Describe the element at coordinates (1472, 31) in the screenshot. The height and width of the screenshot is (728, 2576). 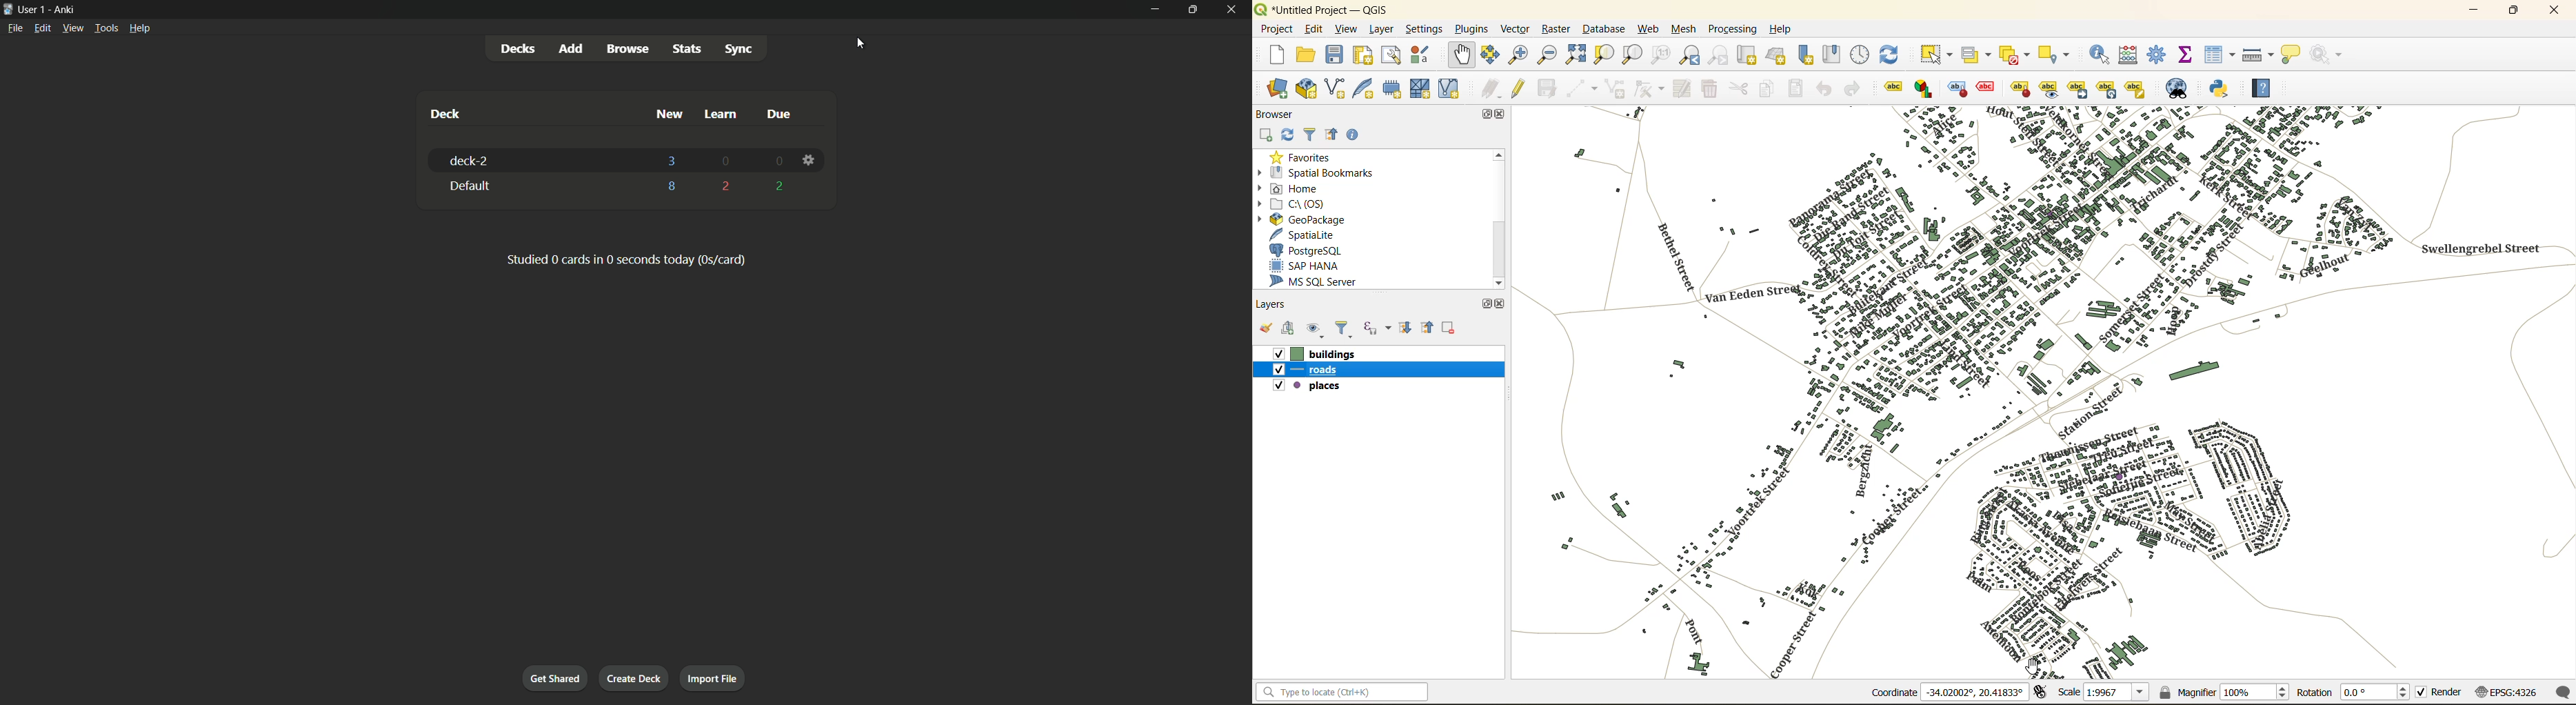
I see `plugins` at that location.